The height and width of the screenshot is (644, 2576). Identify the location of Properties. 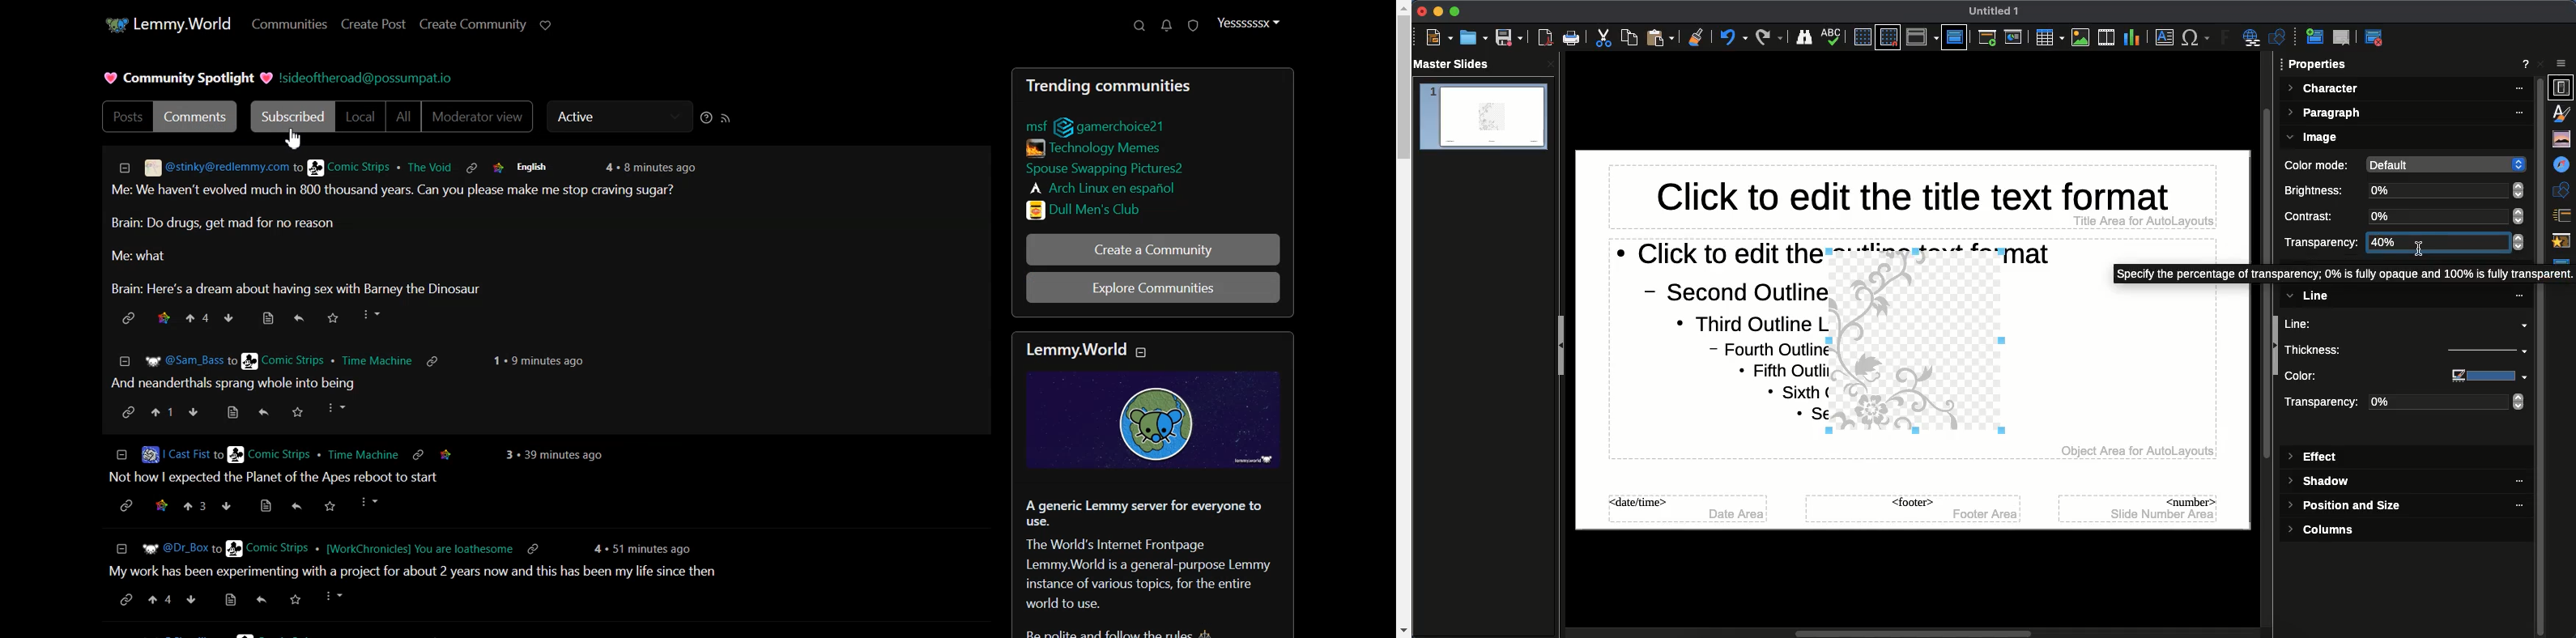
(2318, 65).